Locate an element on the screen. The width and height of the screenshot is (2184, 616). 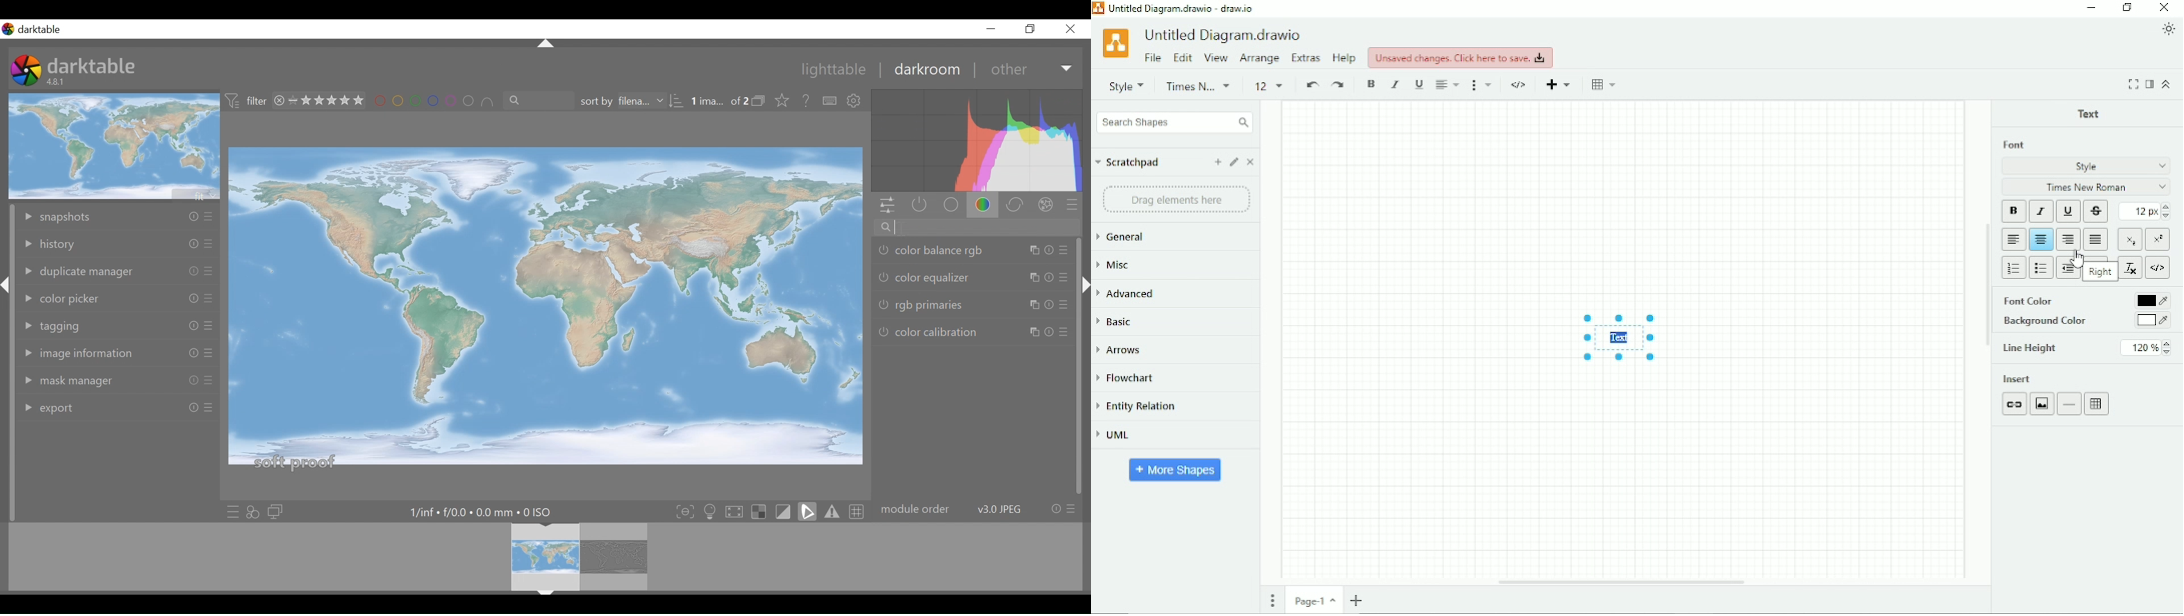
Horizontal scrollbar is located at coordinates (1622, 581).